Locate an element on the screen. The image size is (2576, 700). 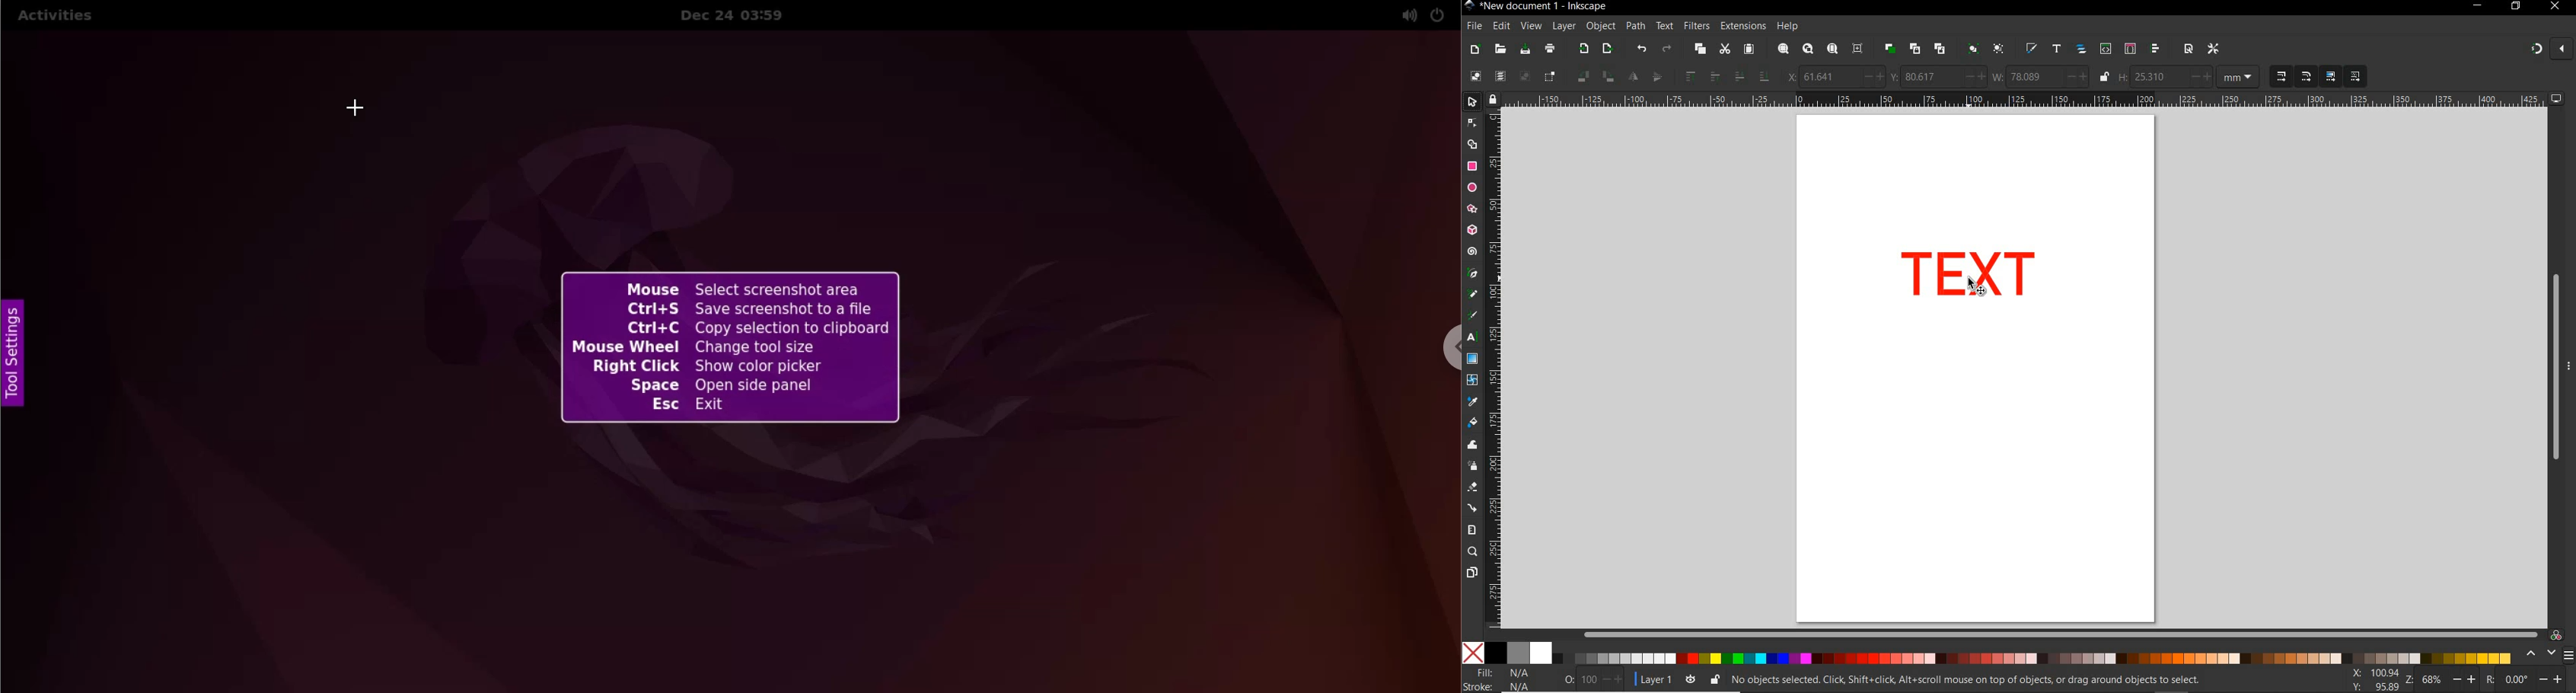
horizontal coordinate of selection is located at coordinates (1833, 76).